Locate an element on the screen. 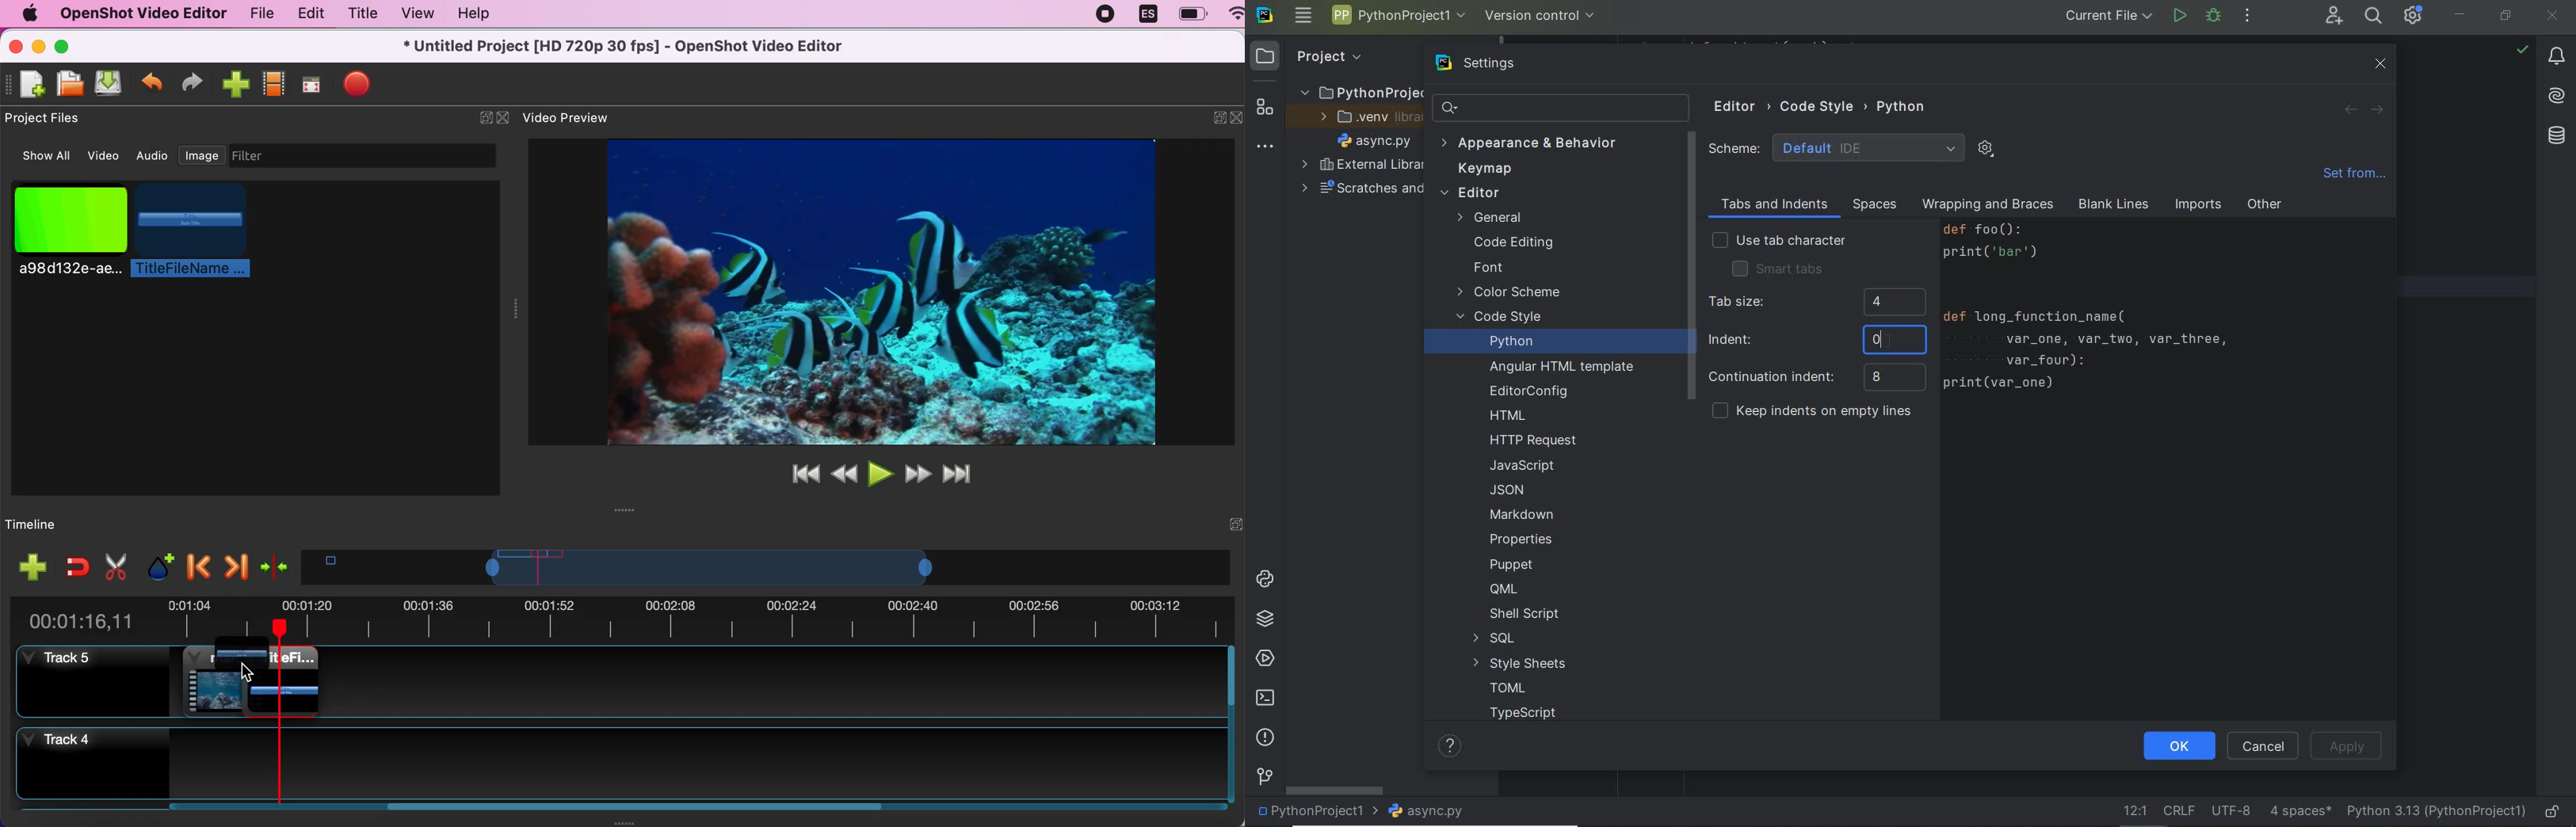  minimize is located at coordinates (39, 45).